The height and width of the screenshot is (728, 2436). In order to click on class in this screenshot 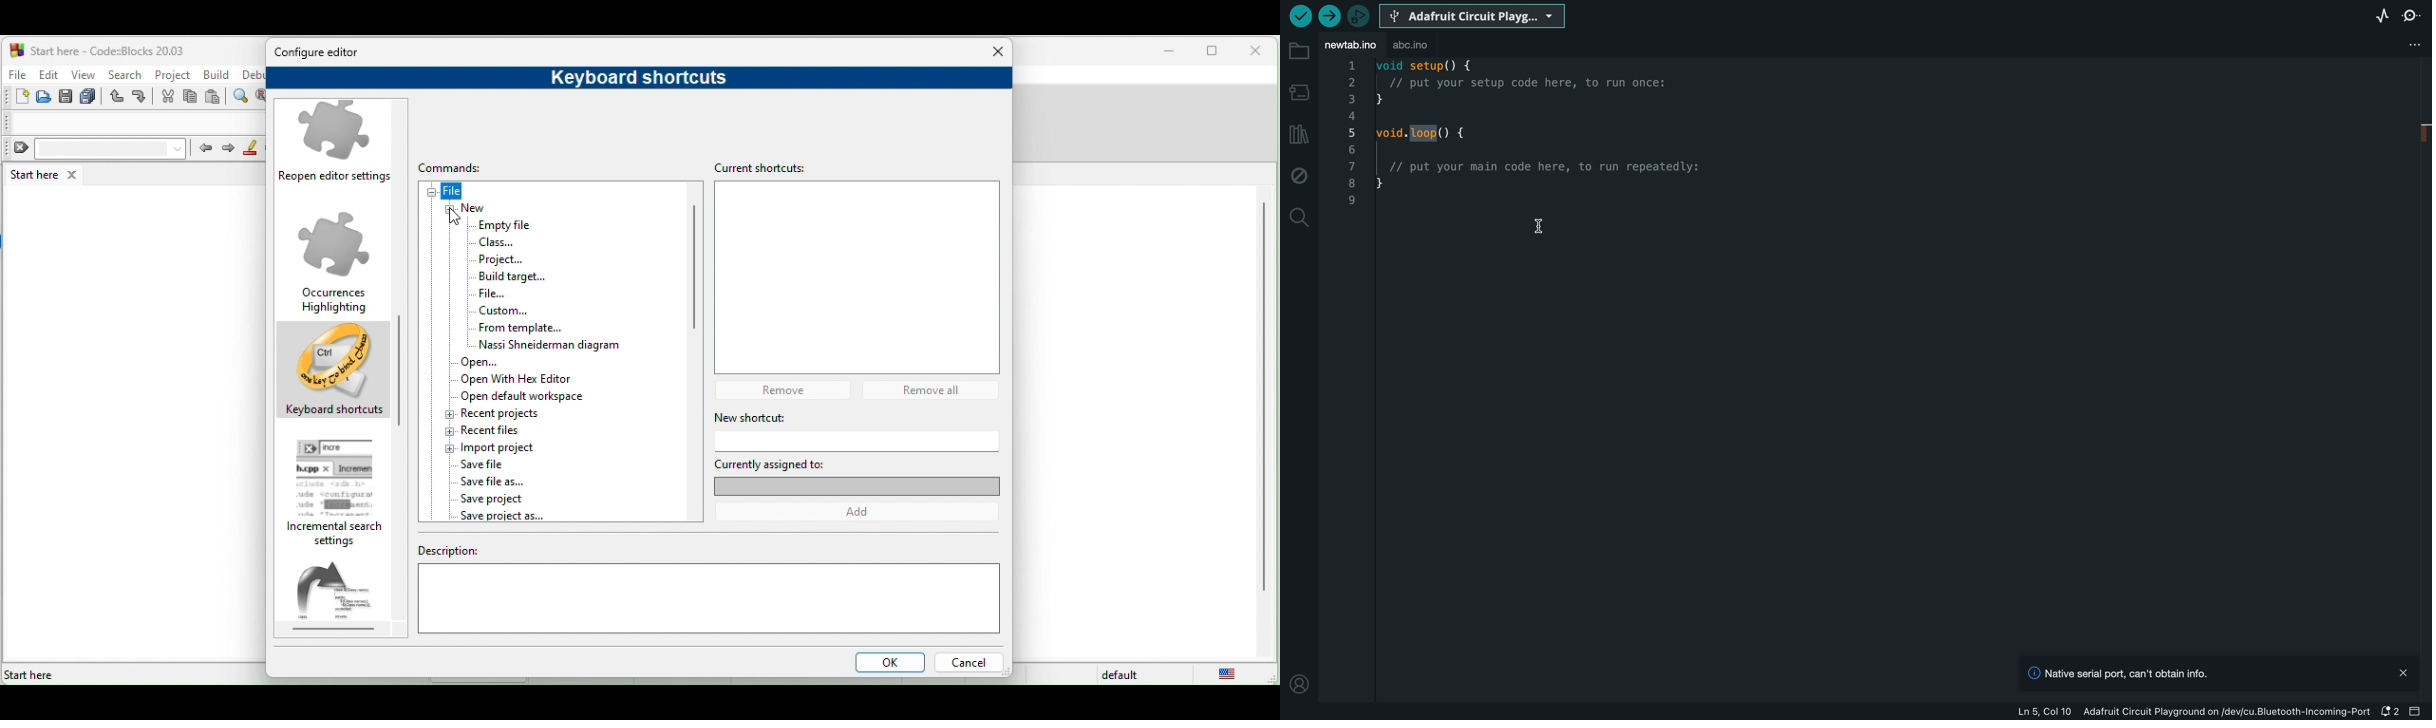, I will do `click(497, 242)`.